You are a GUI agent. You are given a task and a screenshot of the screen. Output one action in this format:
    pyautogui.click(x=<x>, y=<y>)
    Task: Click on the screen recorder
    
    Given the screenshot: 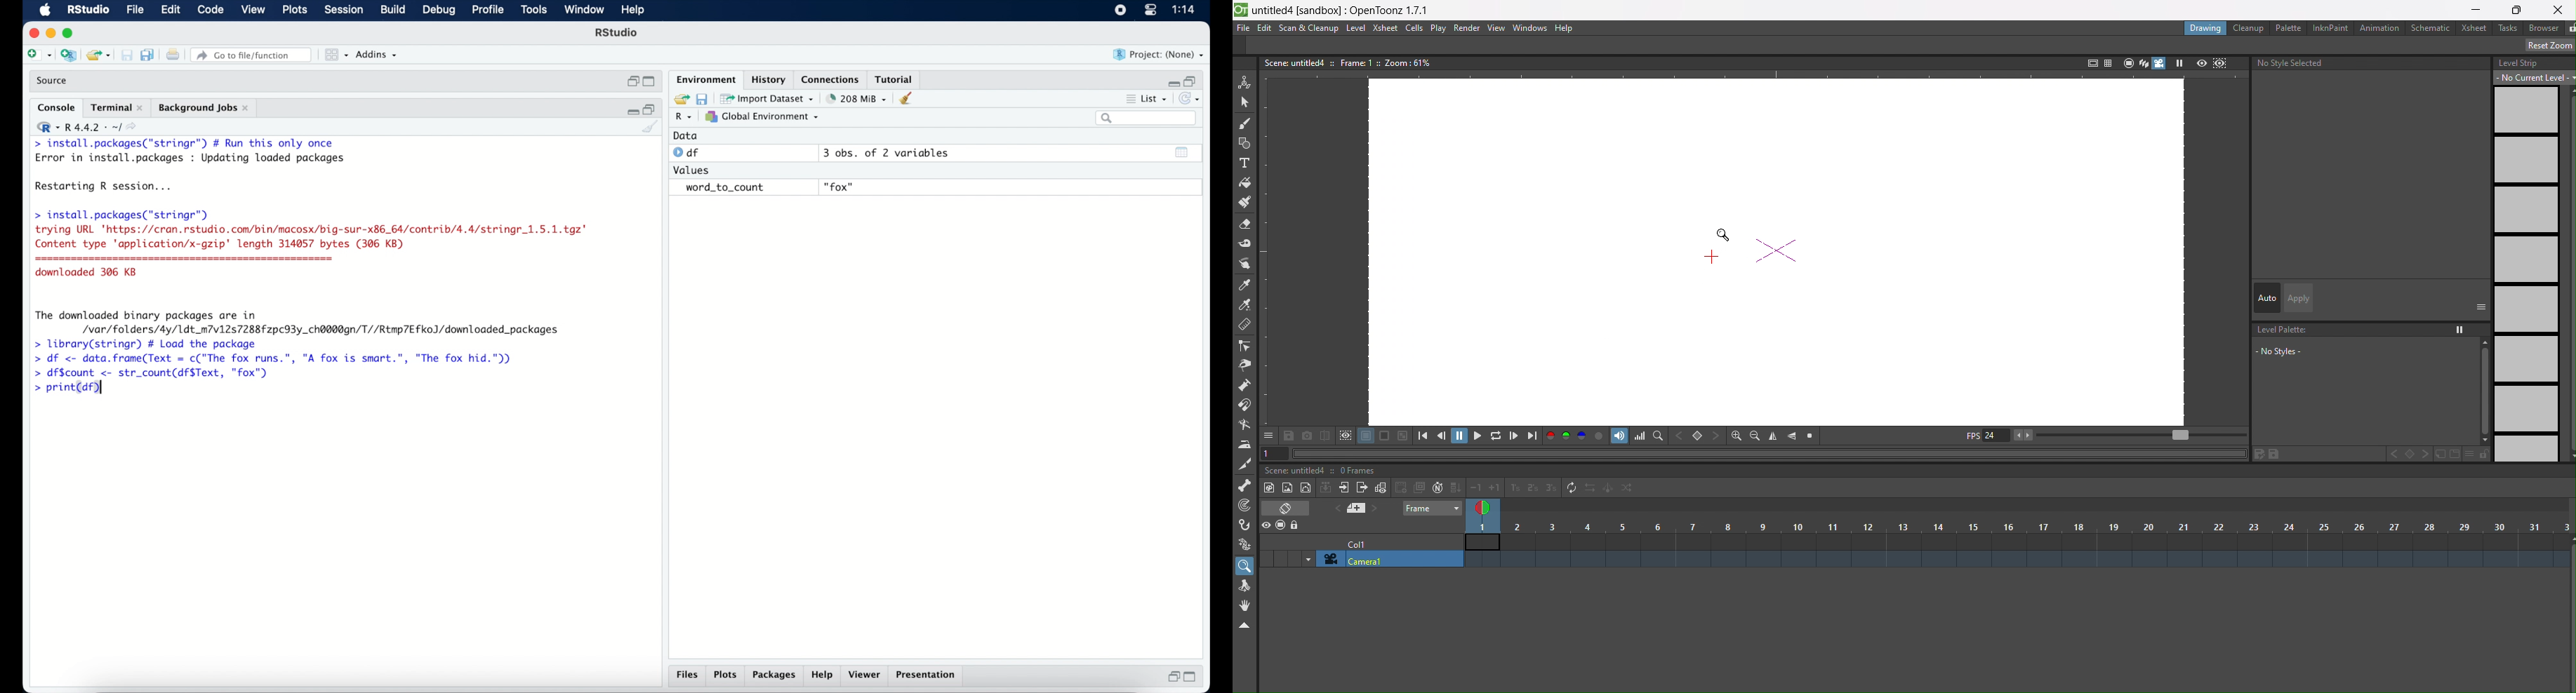 What is the action you would take?
    pyautogui.click(x=1120, y=11)
    